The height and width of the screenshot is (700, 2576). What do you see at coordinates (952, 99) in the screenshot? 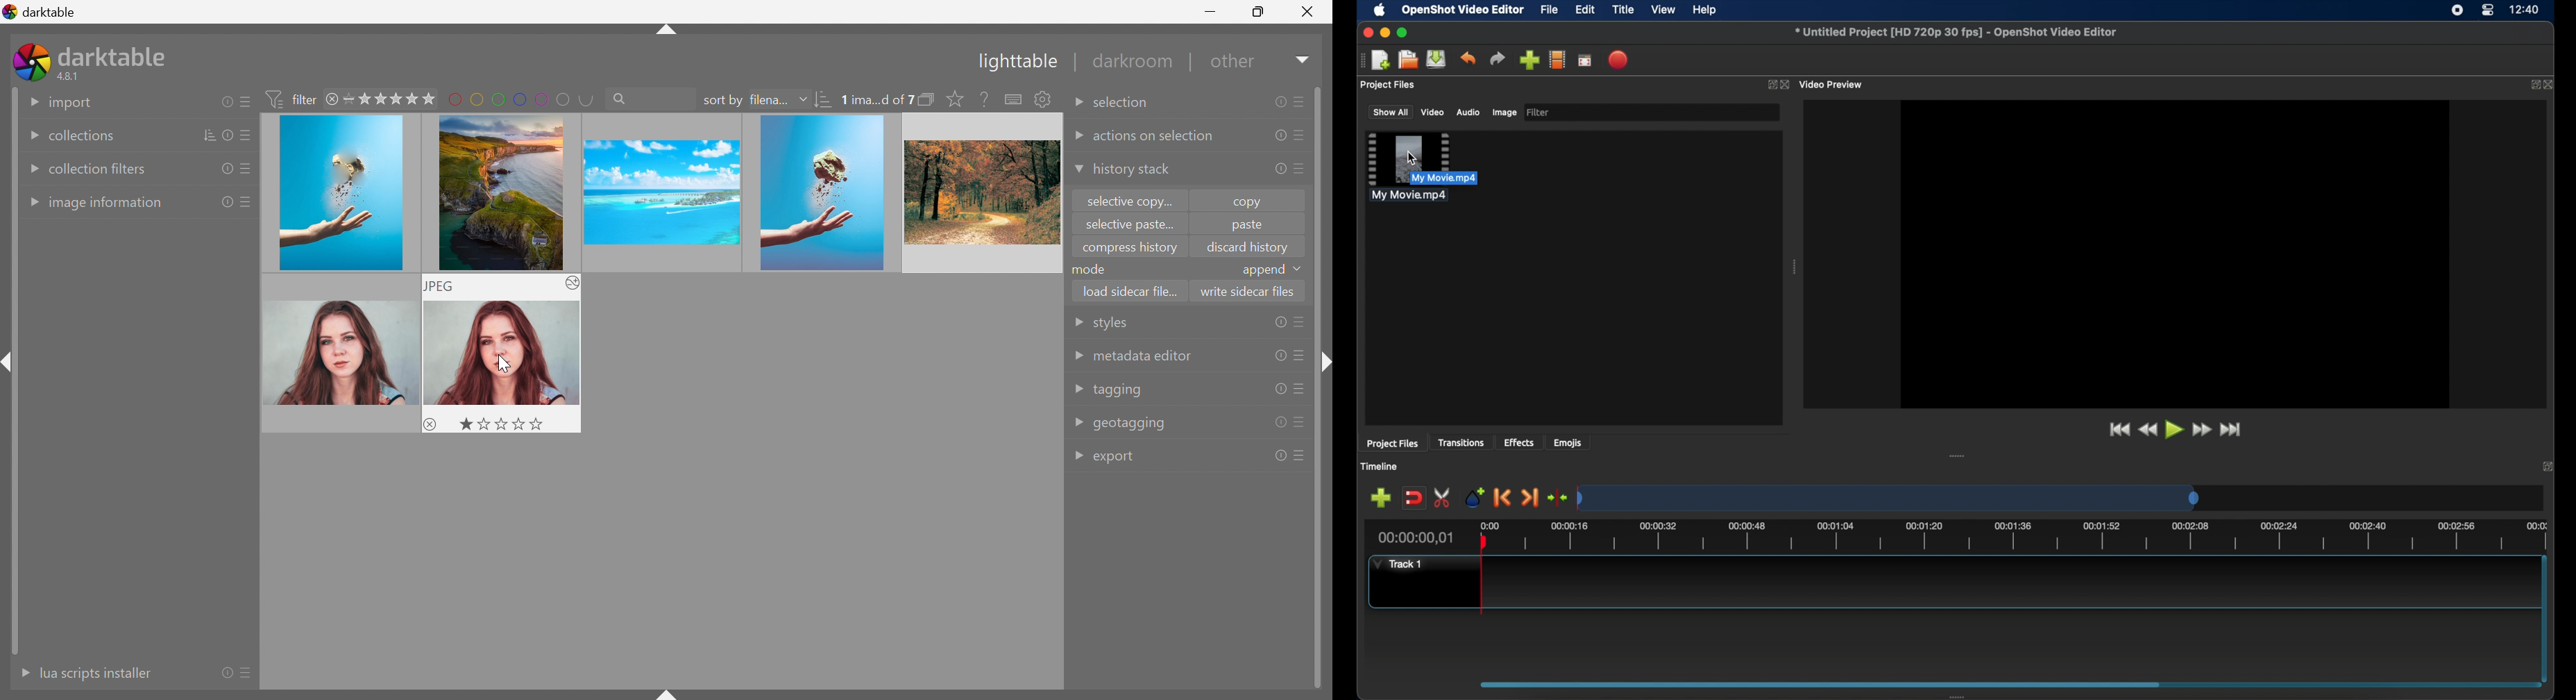
I see `click to change the size of overlays on thumbnails` at bounding box center [952, 99].